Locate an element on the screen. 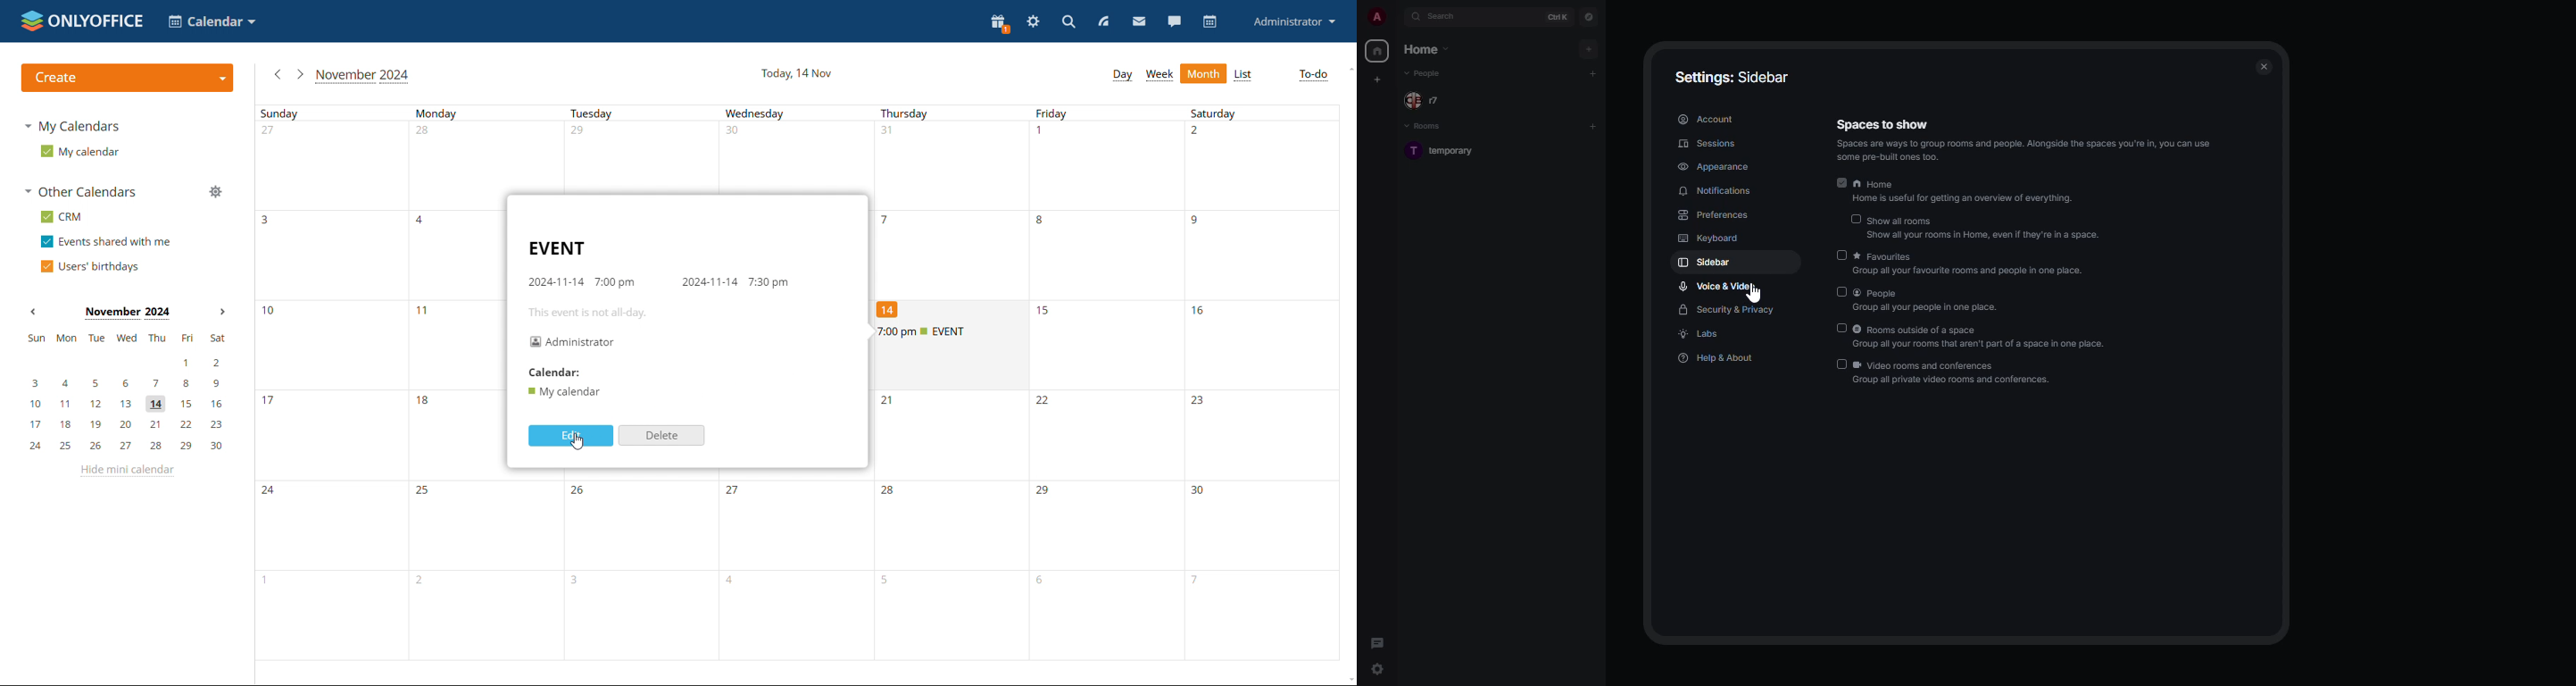 The width and height of the screenshot is (2576, 700). select application is located at coordinates (212, 21).